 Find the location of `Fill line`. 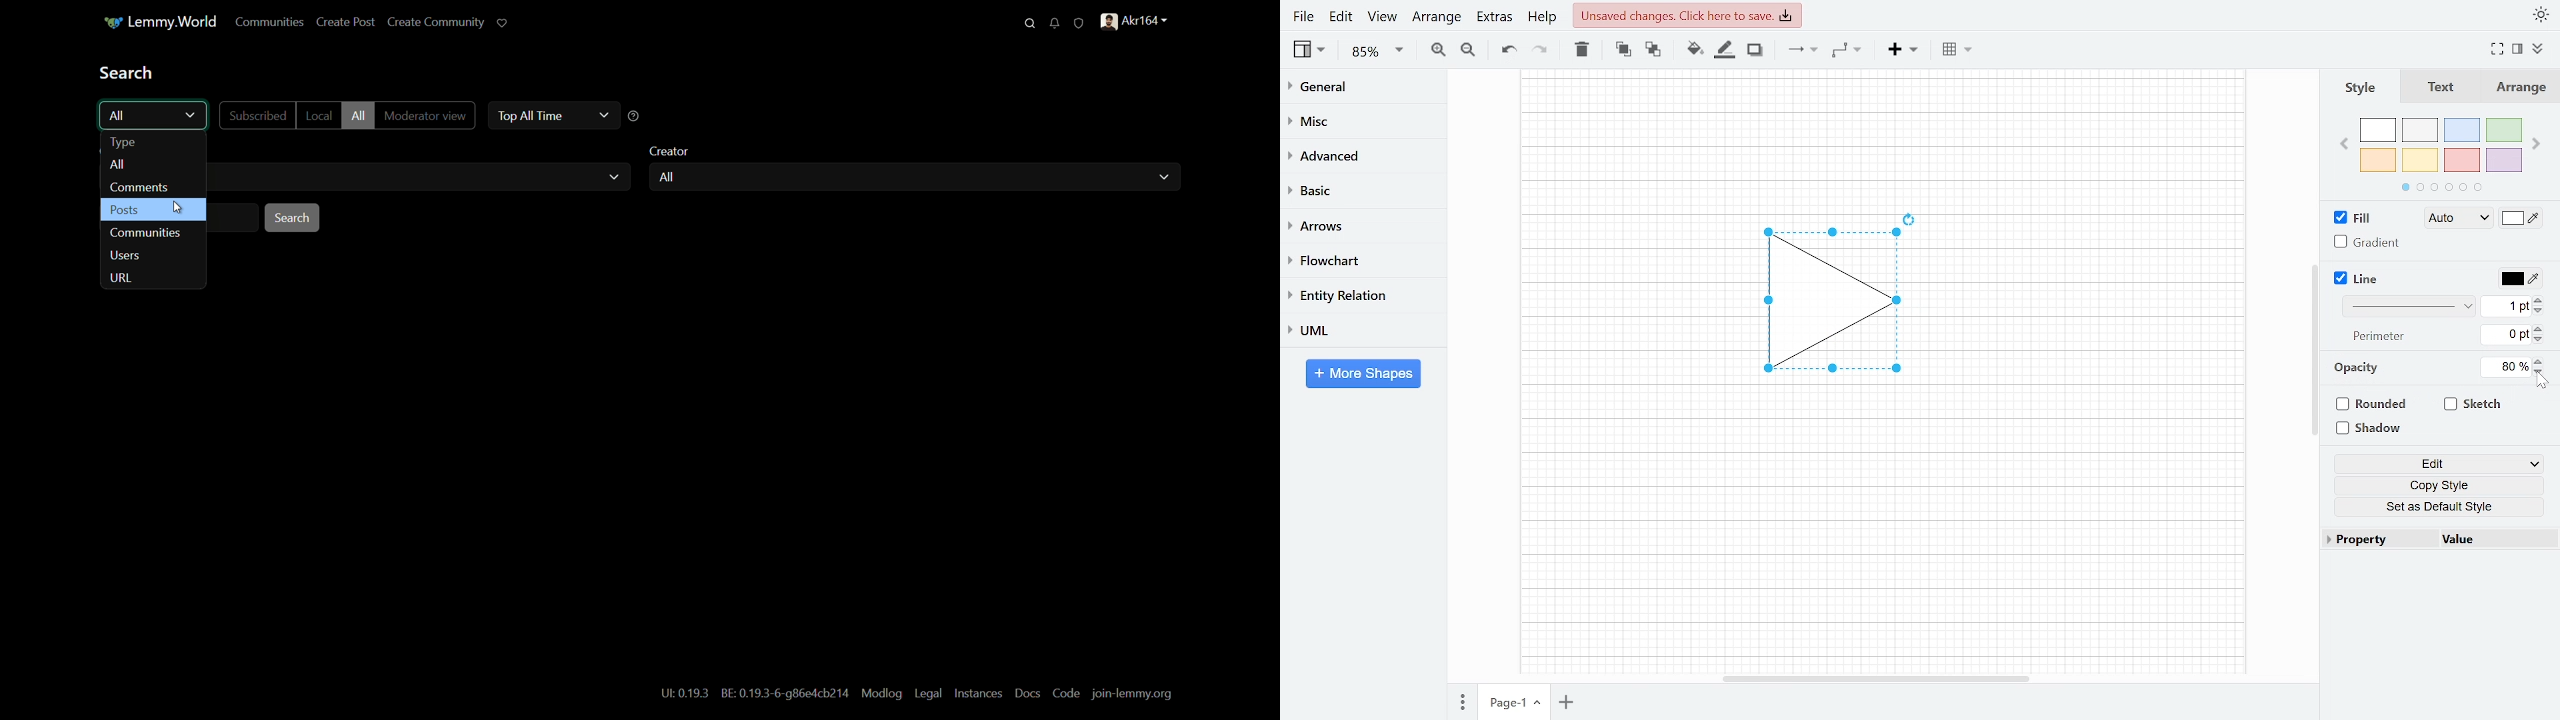

Fill line is located at coordinates (1724, 50).